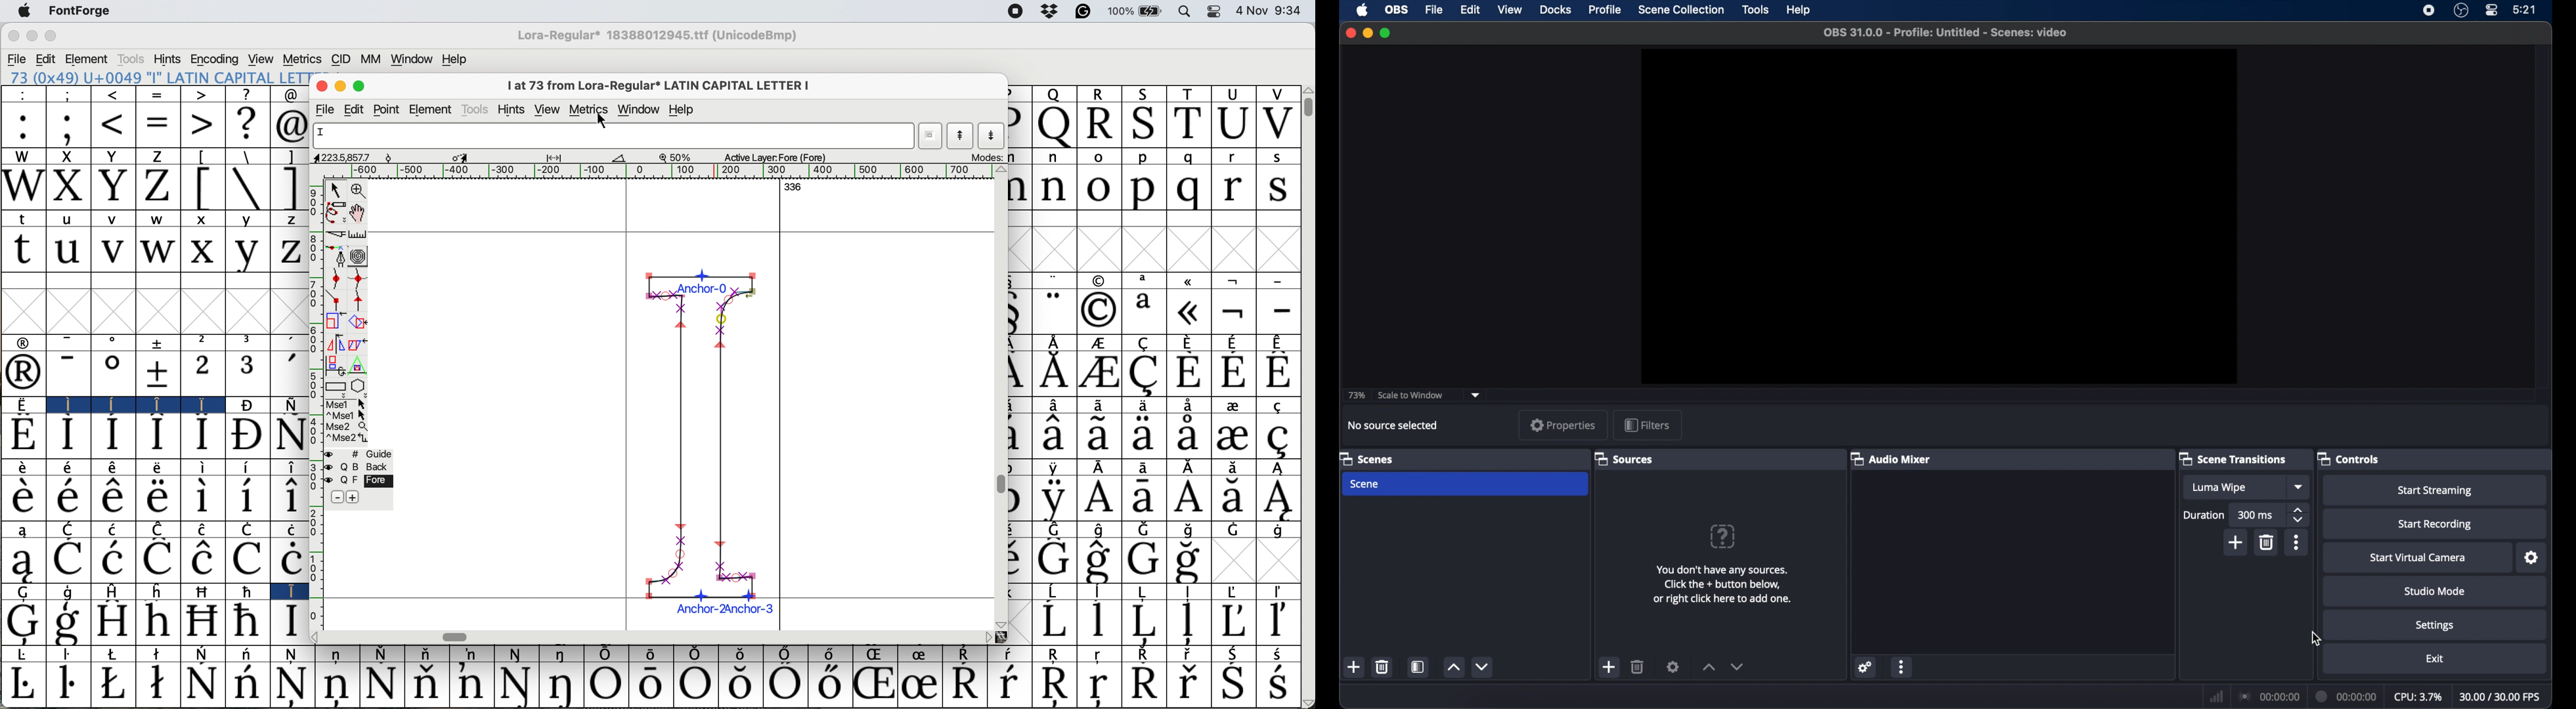  What do you see at coordinates (390, 109) in the screenshot?
I see `point` at bounding box center [390, 109].